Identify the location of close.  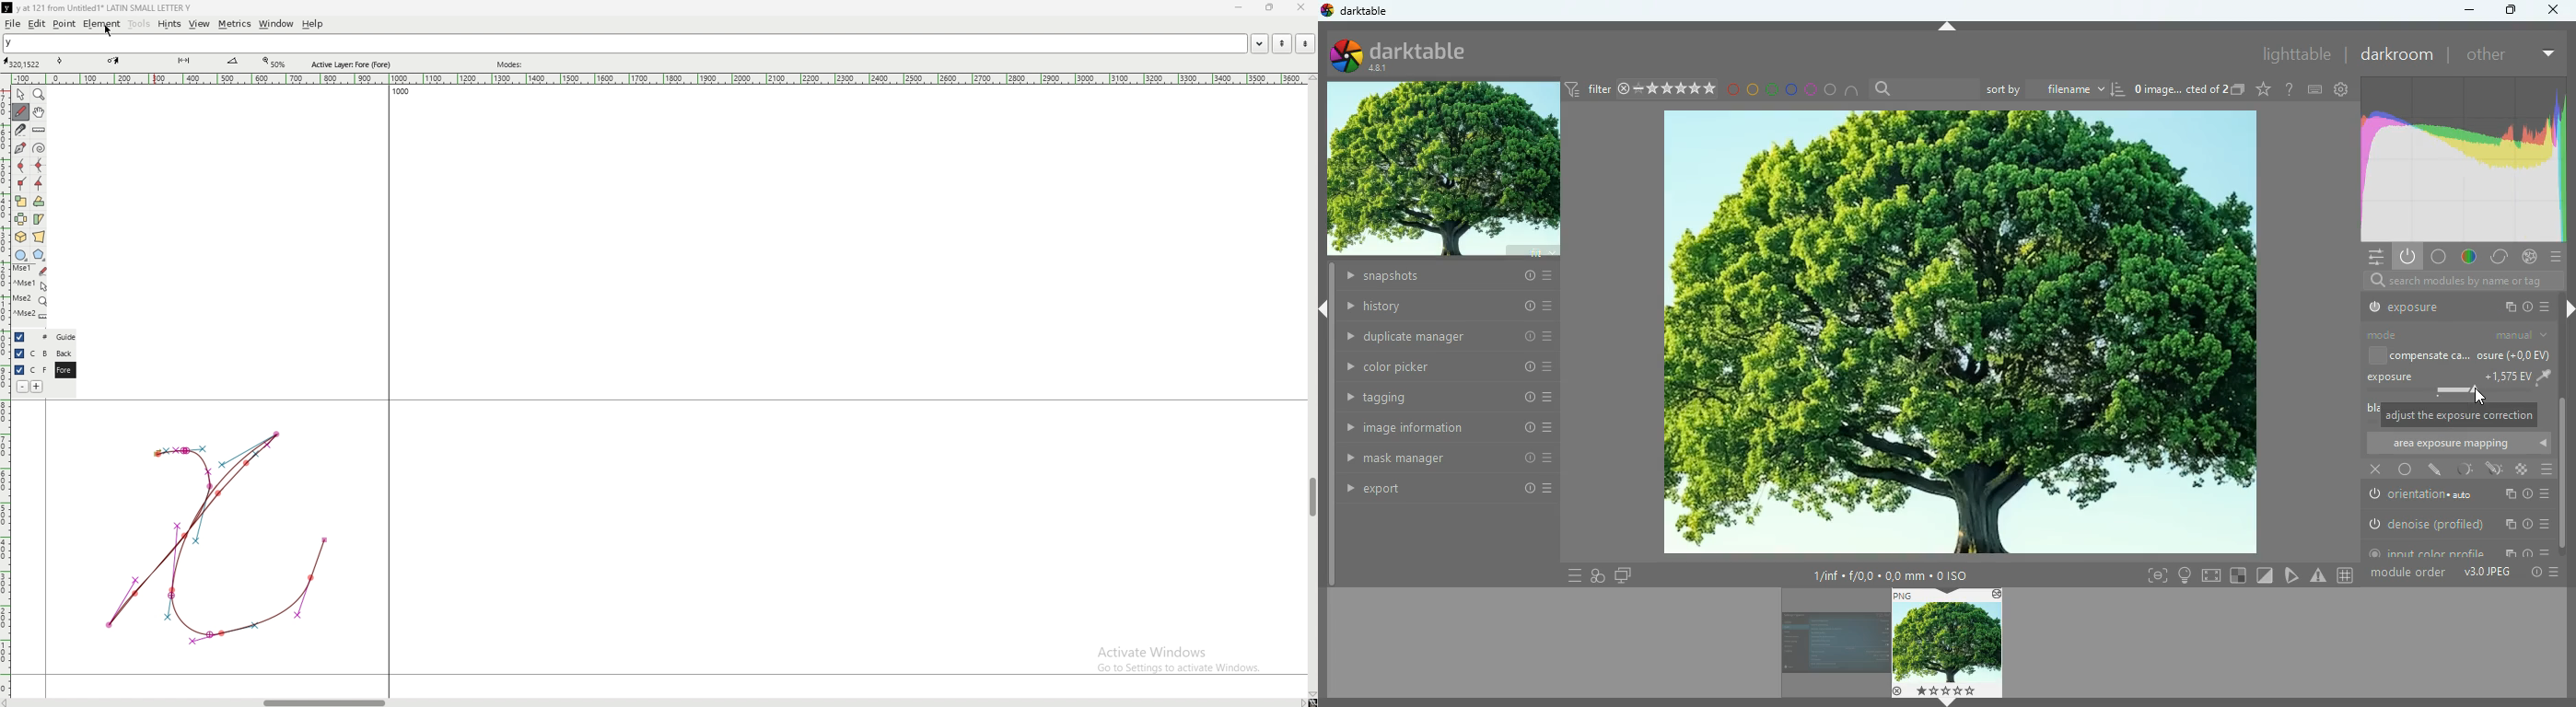
(1300, 8).